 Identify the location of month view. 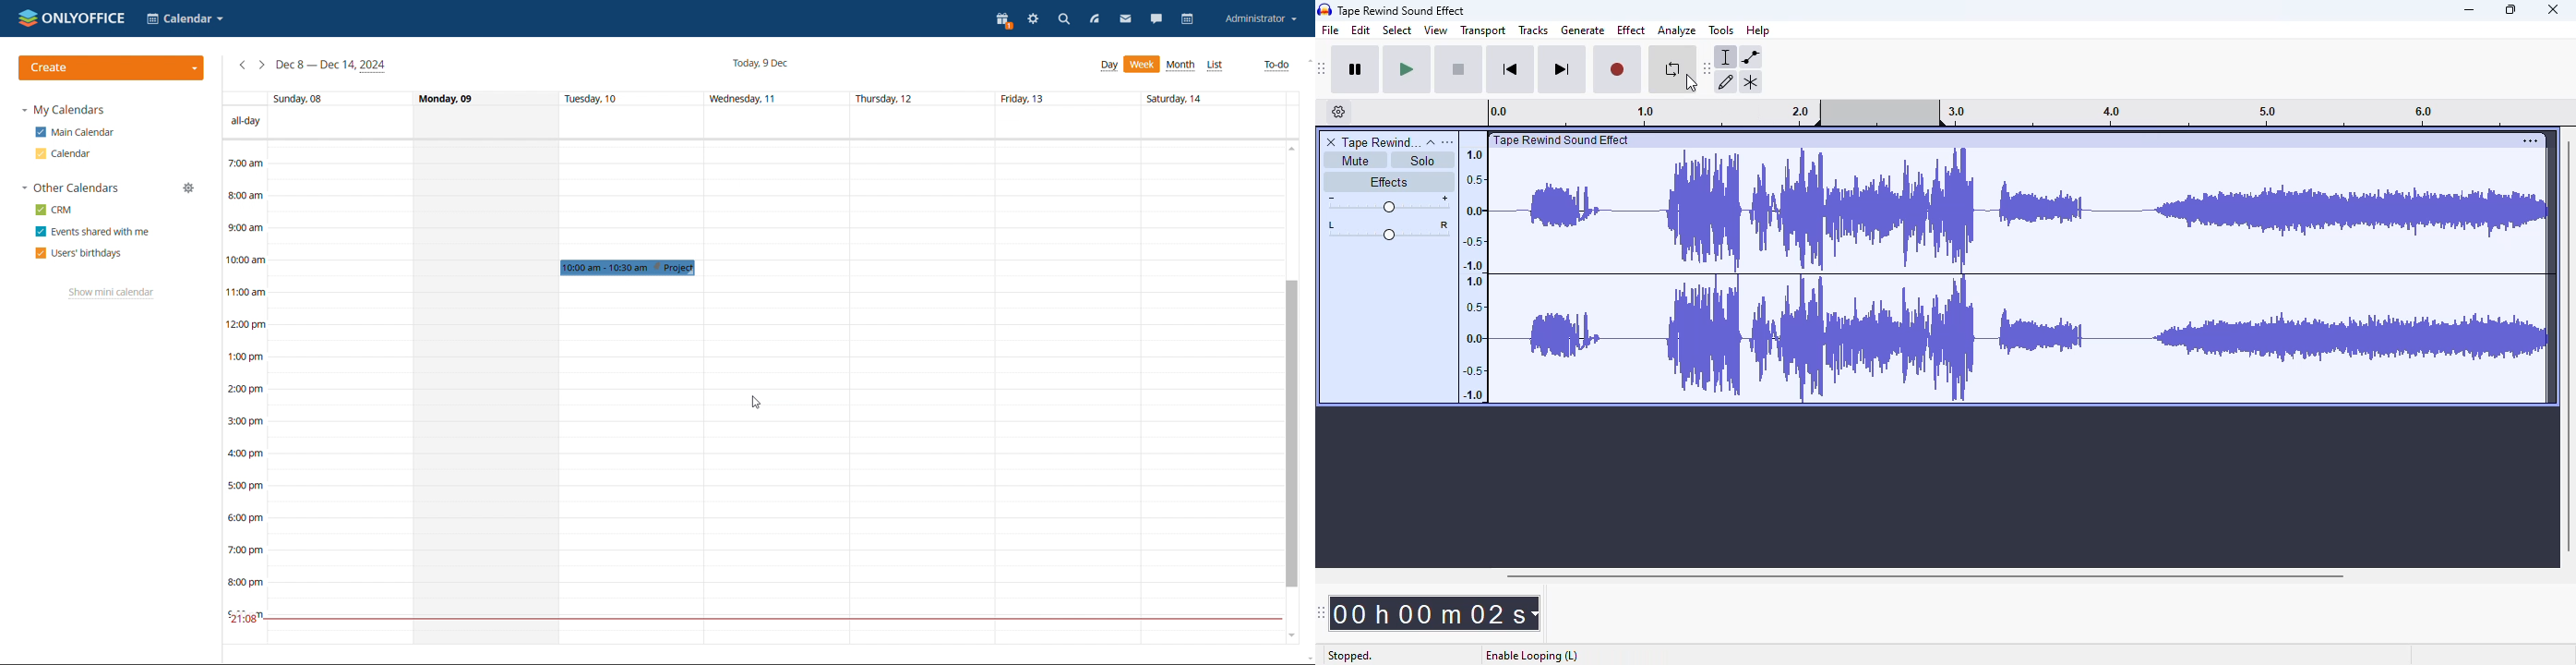
(1182, 66).